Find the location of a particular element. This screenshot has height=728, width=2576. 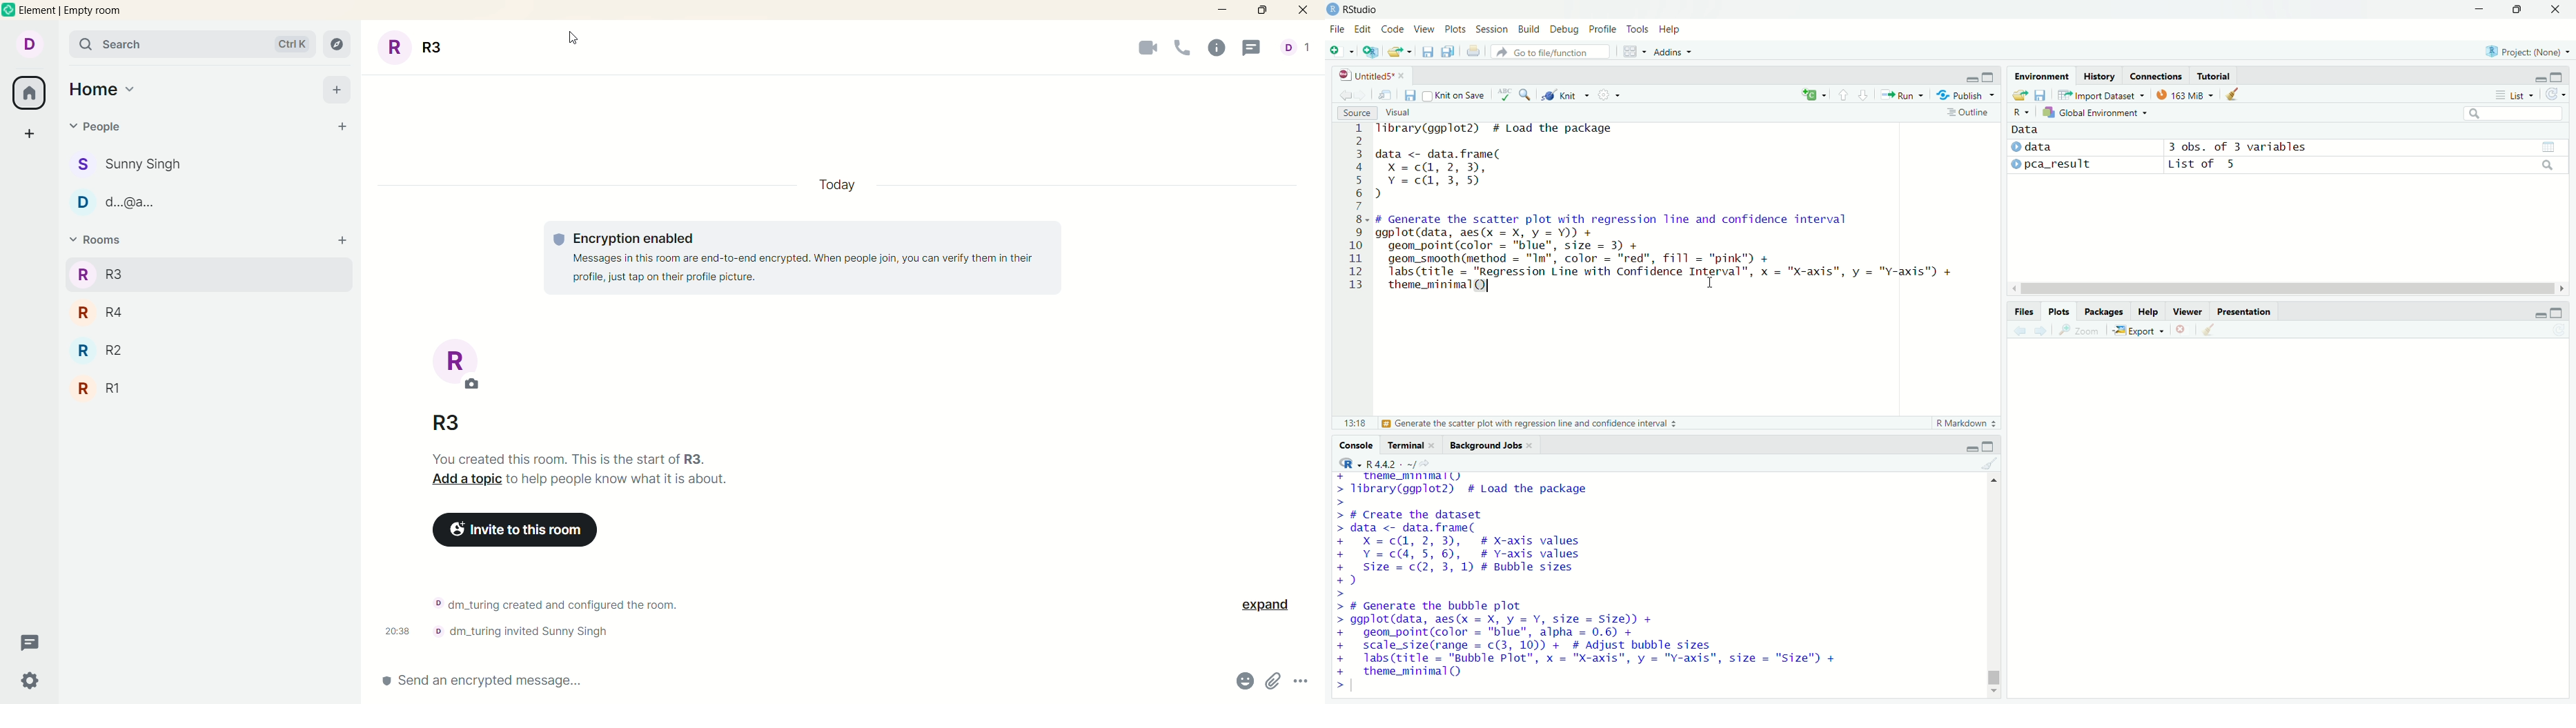

Print the current file is located at coordinates (1473, 50).